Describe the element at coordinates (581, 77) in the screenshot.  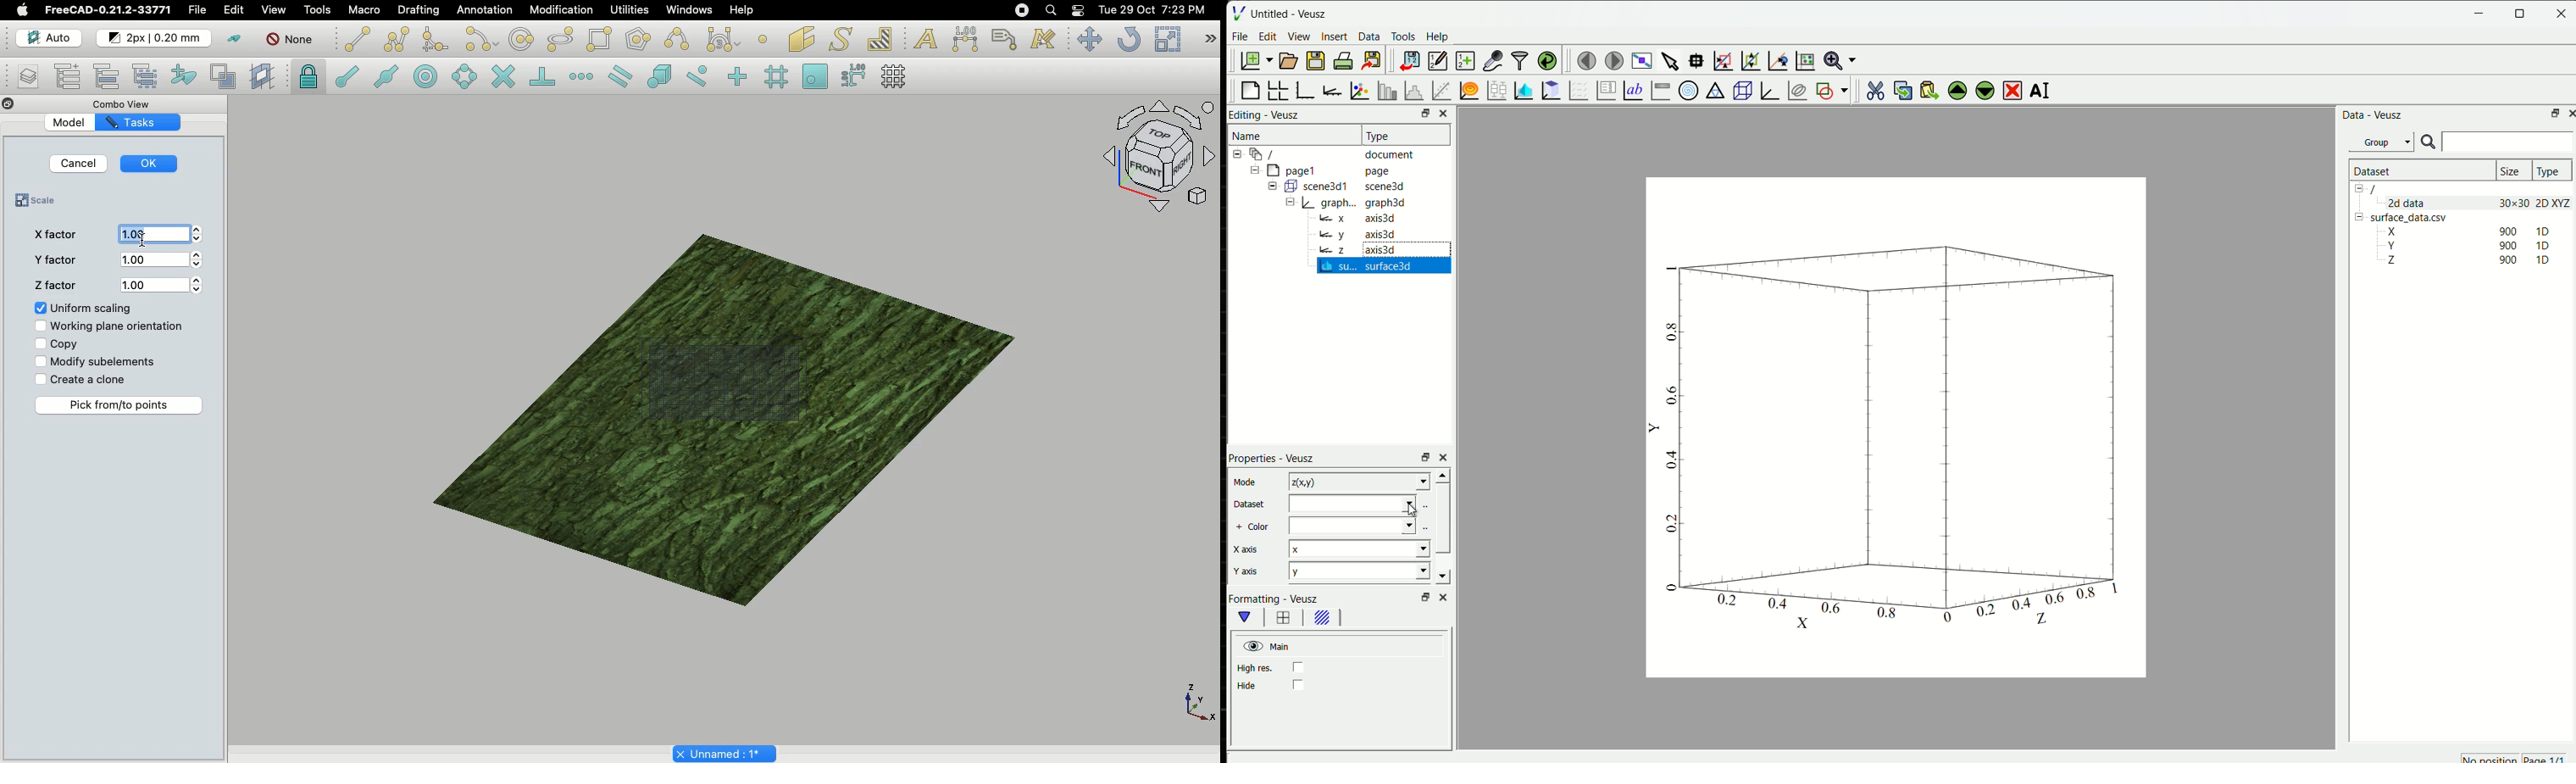
I see `Snap extension` at that location.